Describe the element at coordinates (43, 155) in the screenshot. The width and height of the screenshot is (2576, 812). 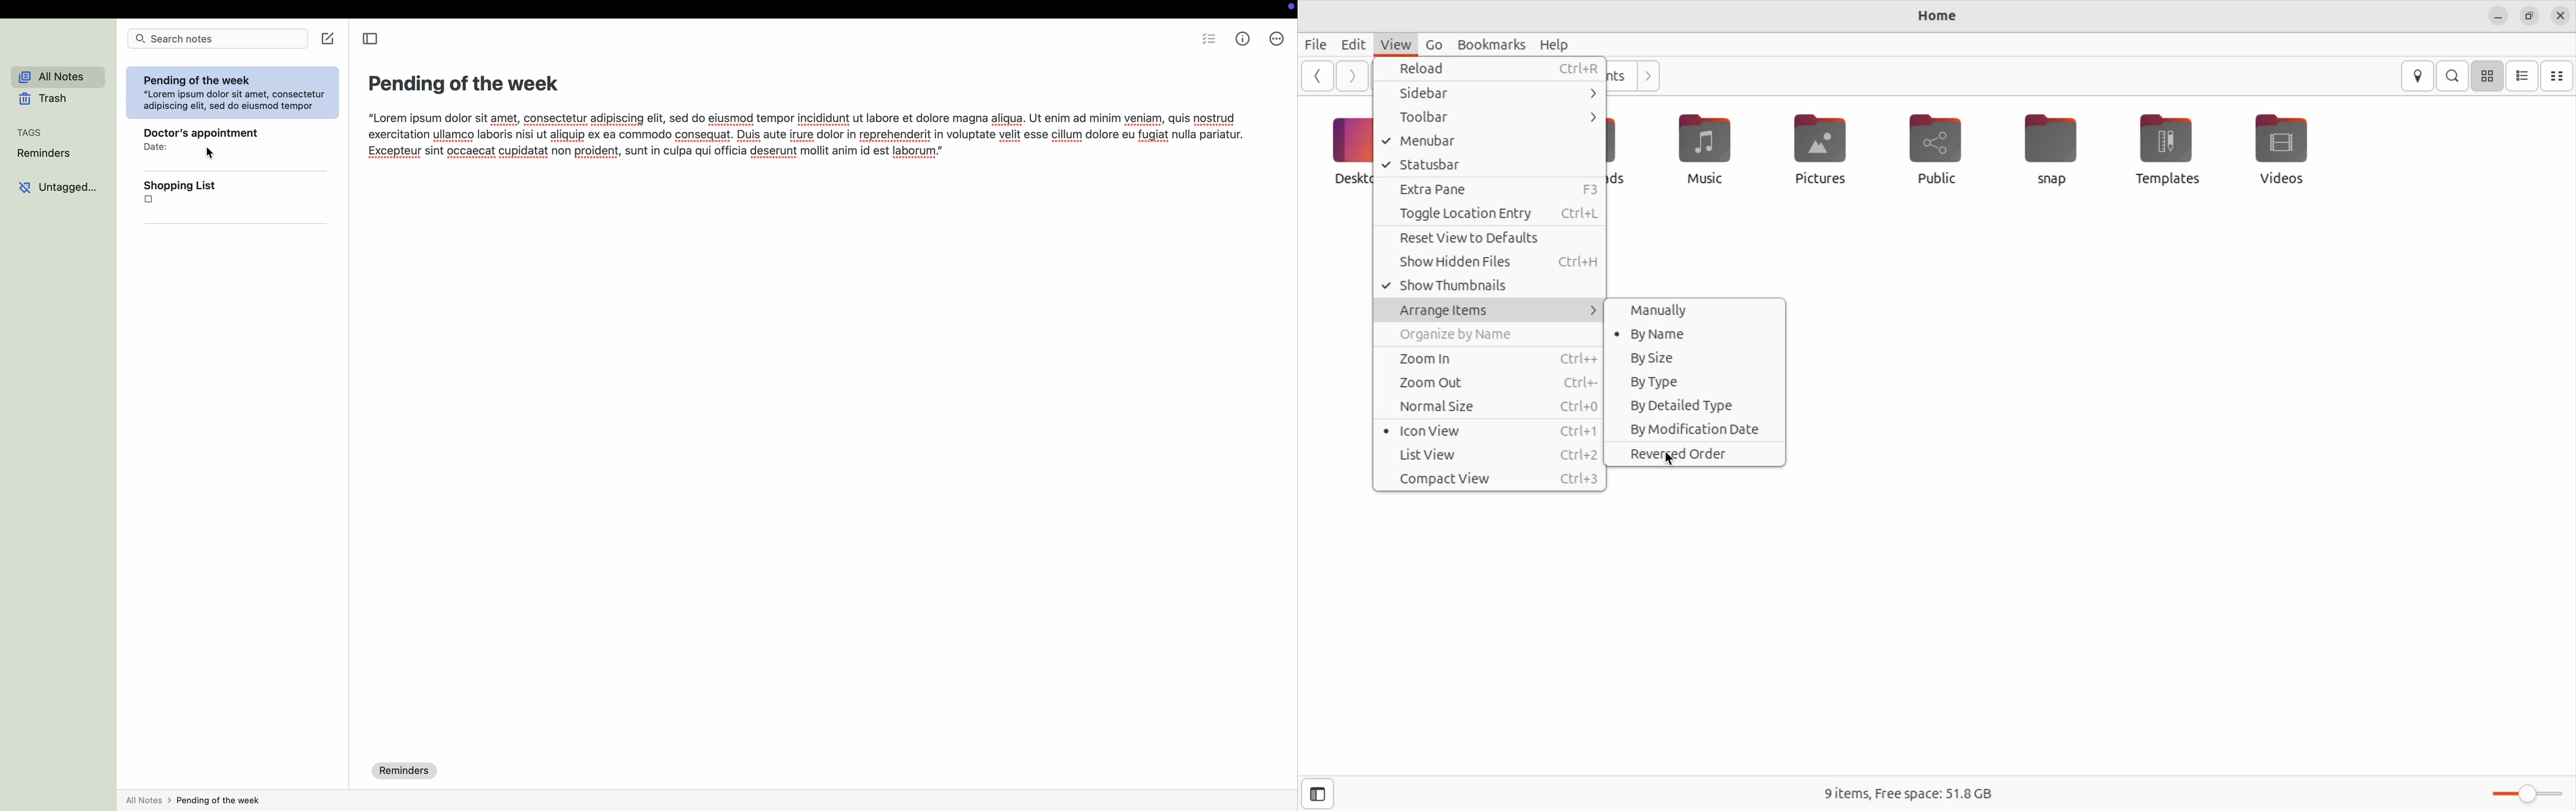
I see `reminders` at that location.